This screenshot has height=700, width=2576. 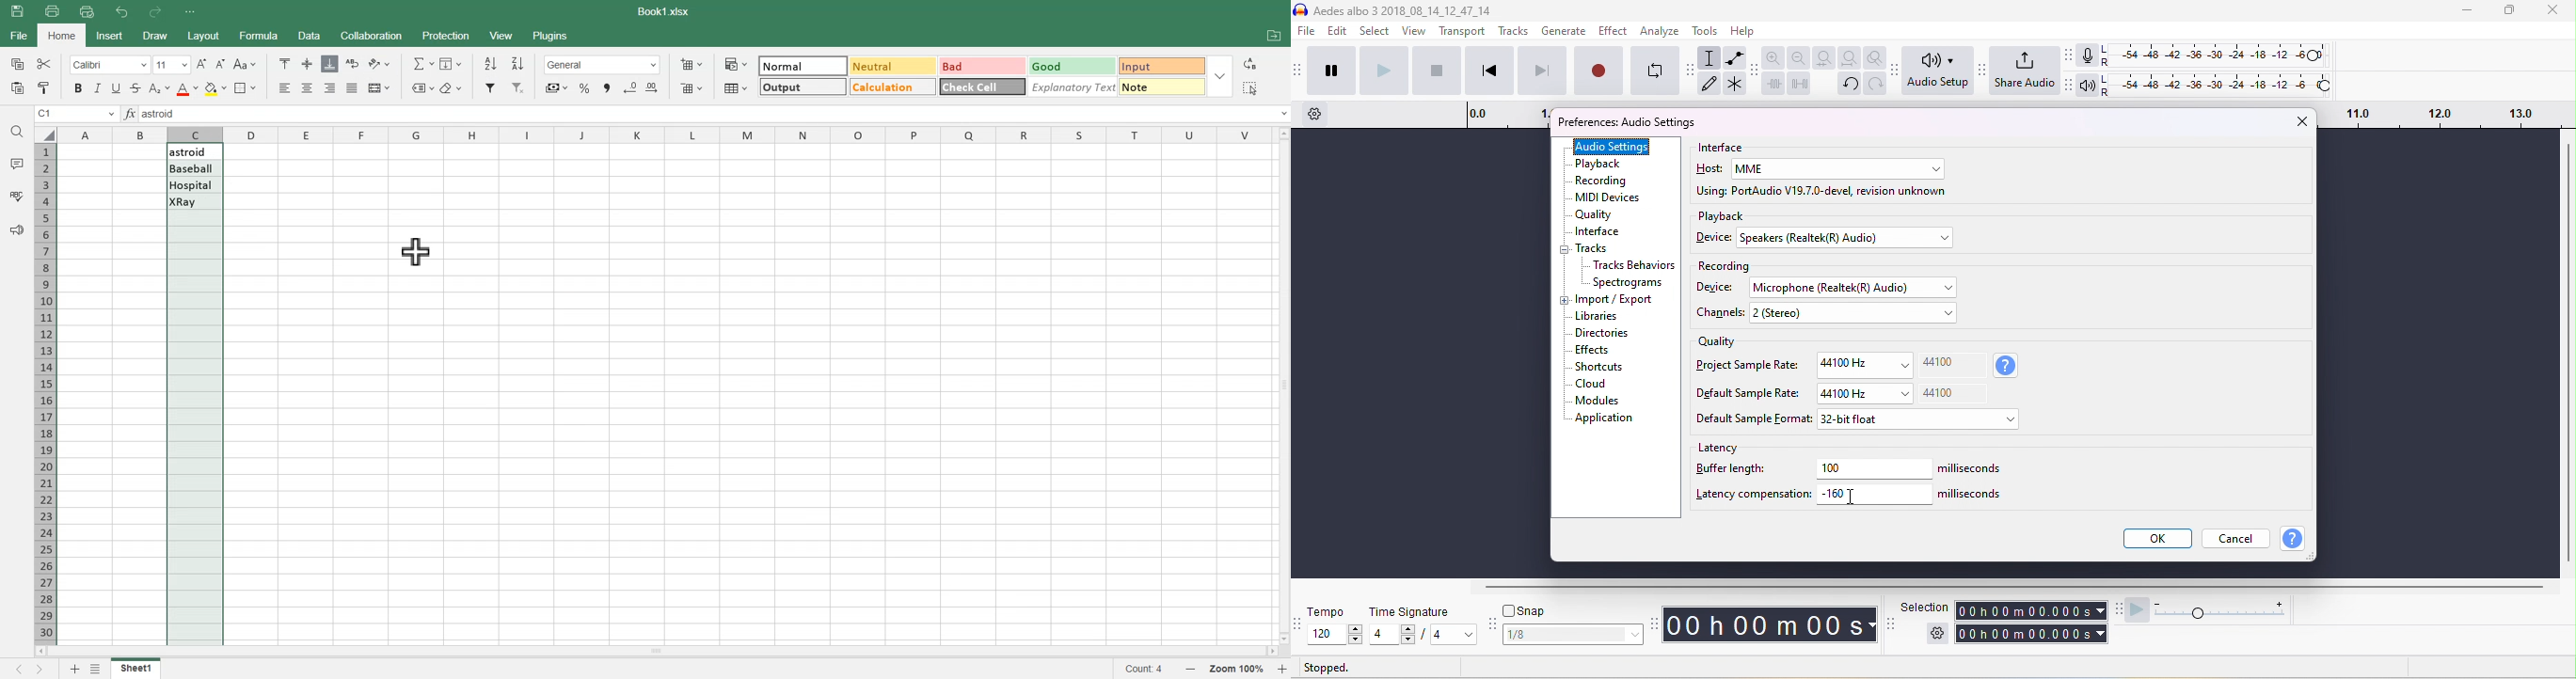 I want to click on L, so click(x=2107, y=49).